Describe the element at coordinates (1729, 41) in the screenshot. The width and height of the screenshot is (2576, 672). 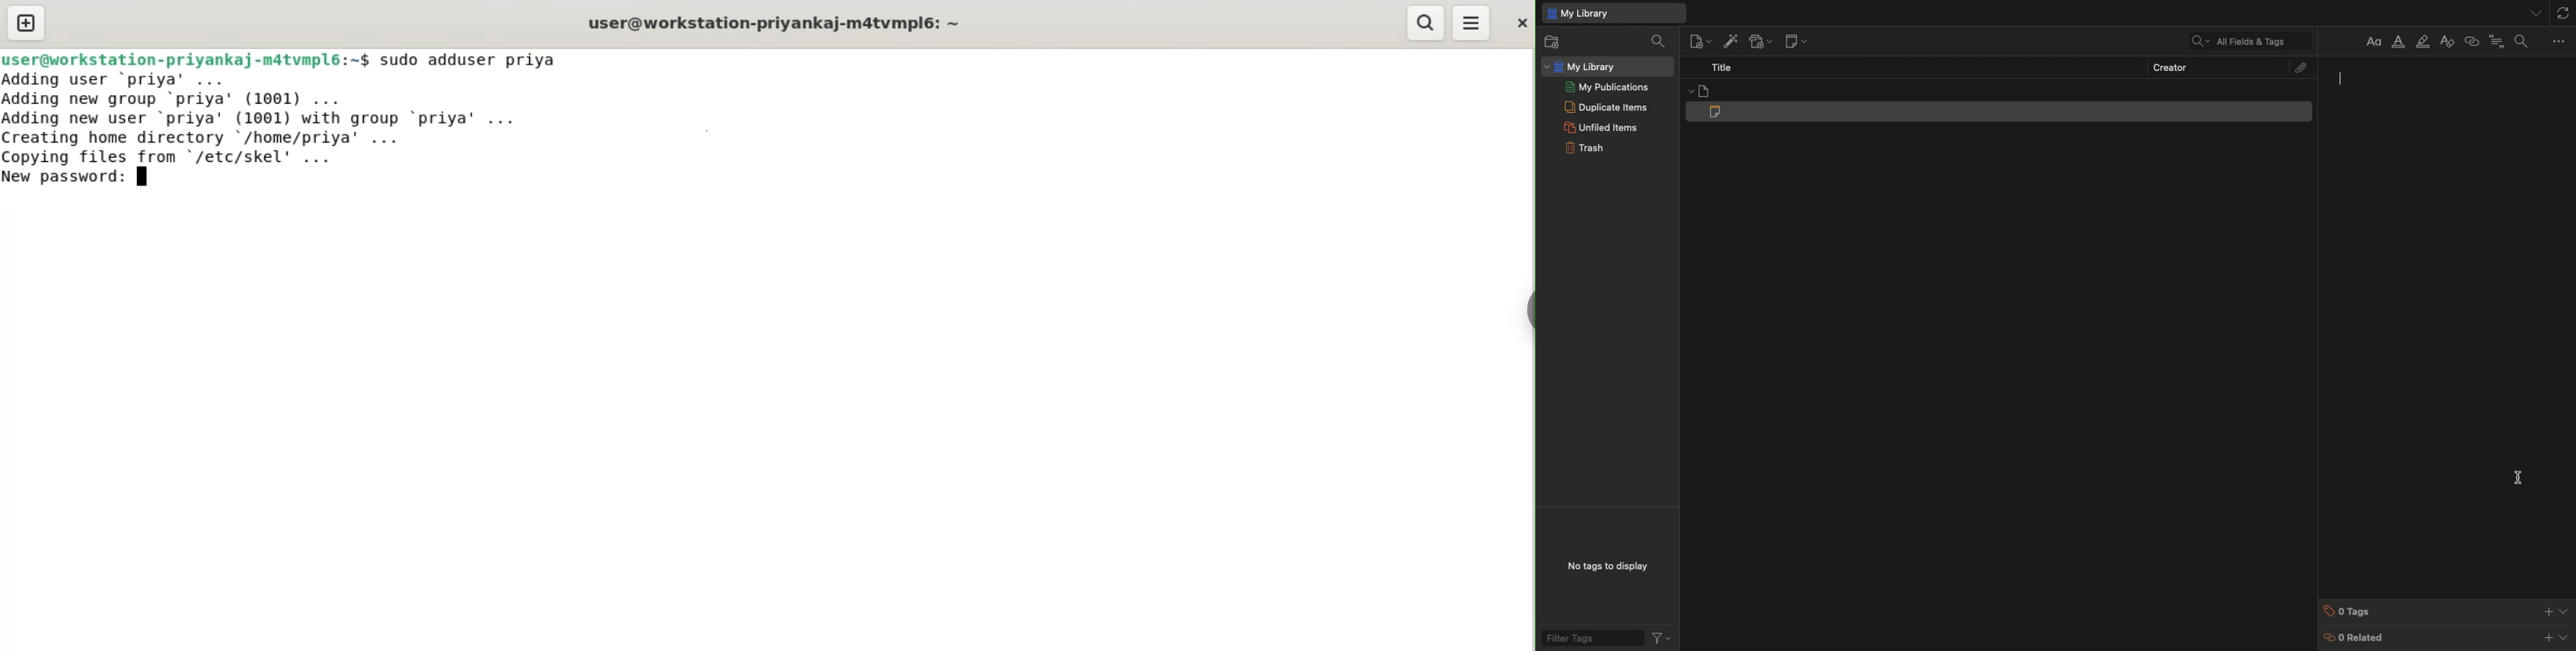
I see `Add items by identifier` at that location.